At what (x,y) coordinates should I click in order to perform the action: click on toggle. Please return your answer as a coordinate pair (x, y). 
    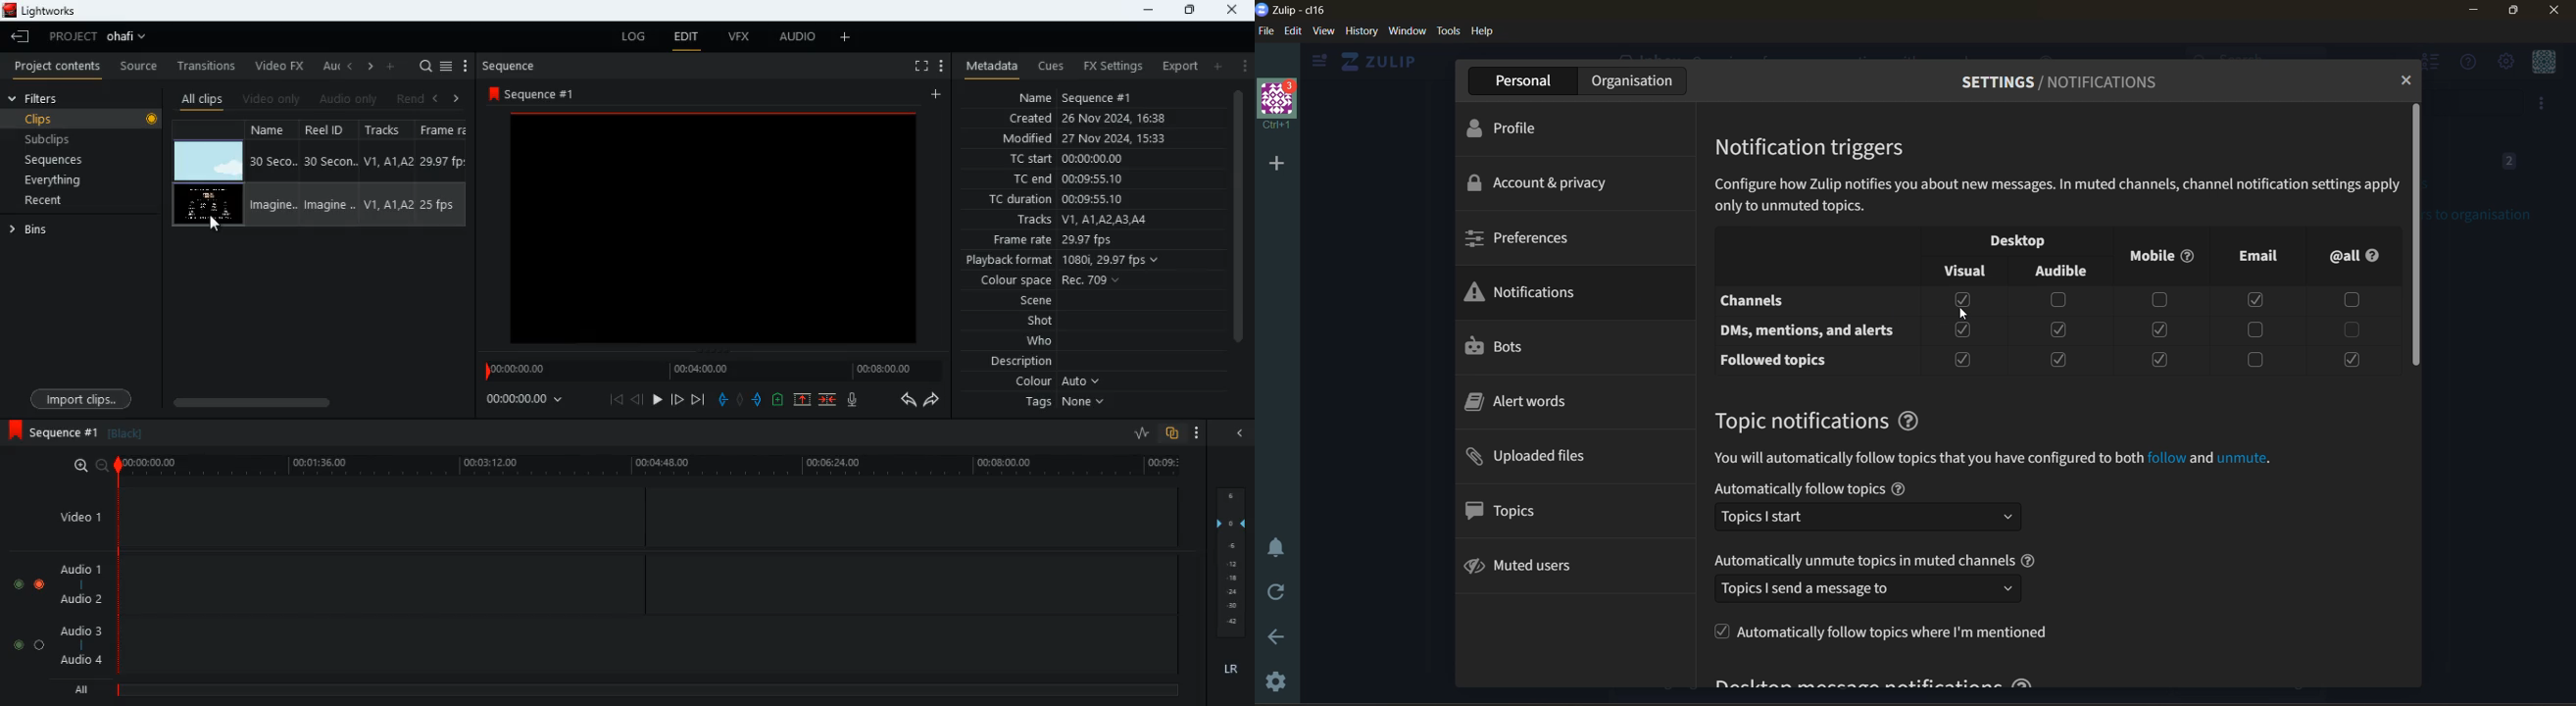
    Looking at the image, I should click on (18, 644).